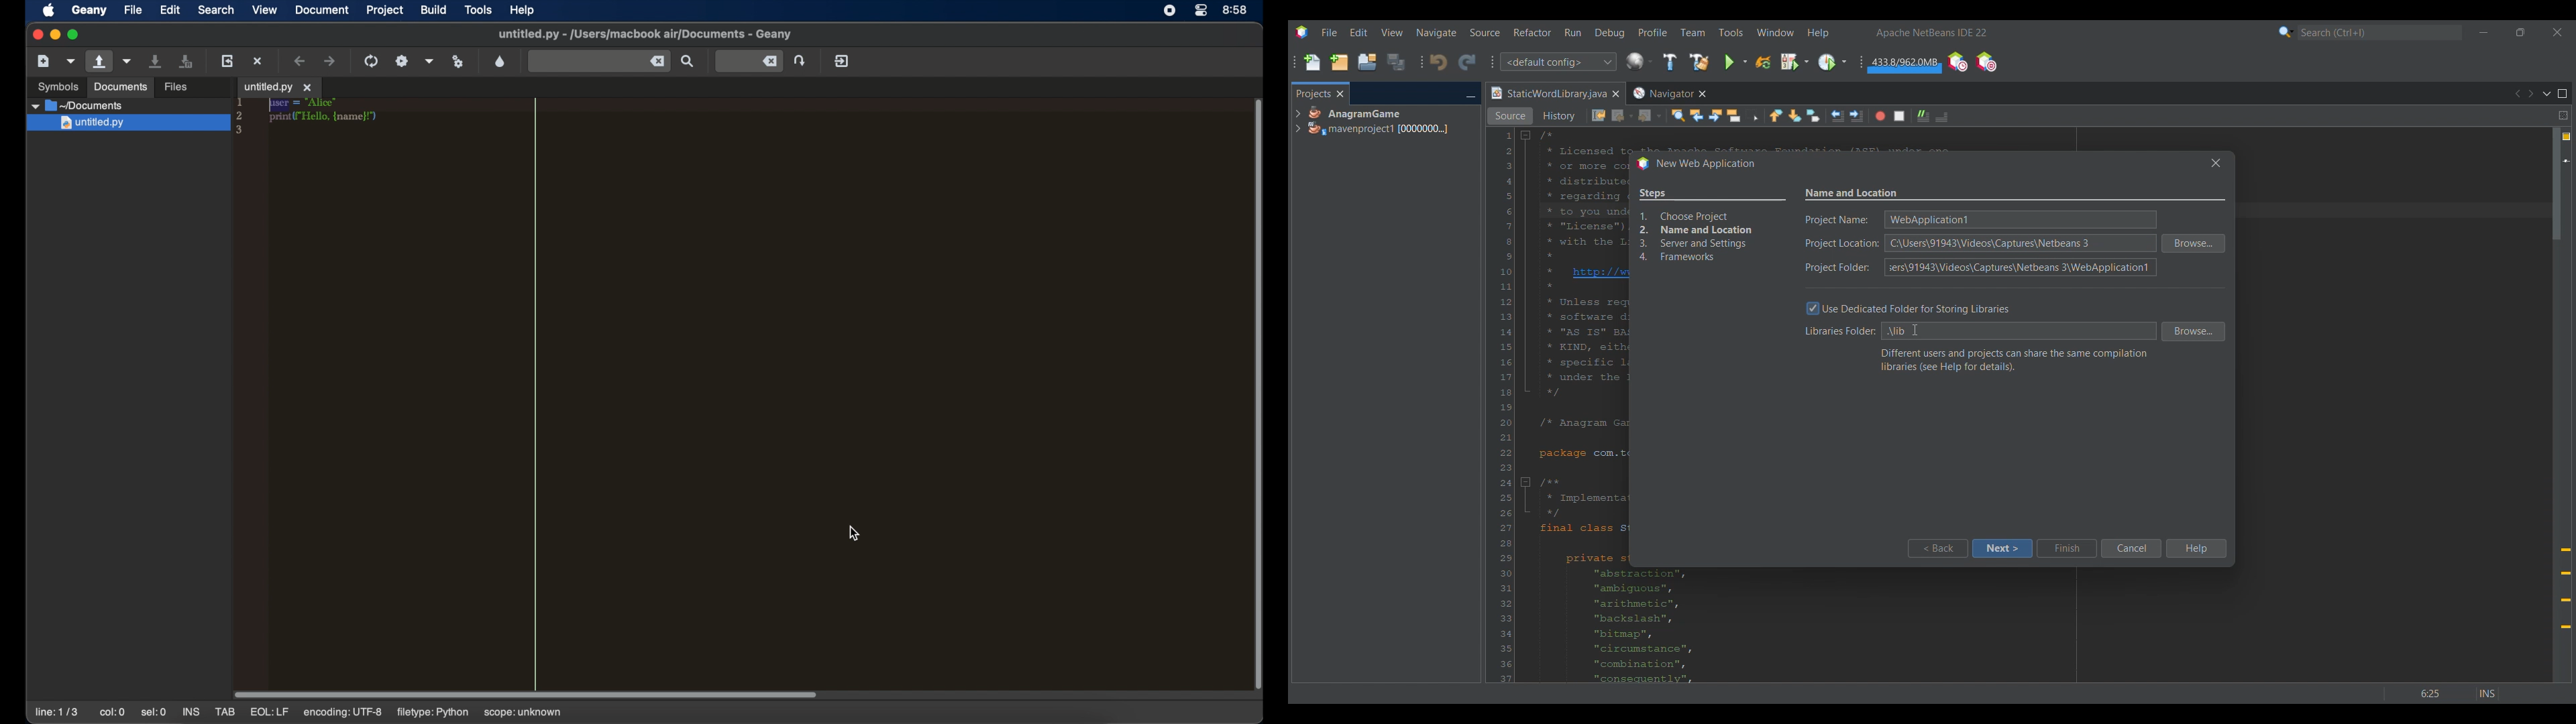 The height and width of the screenshot is (728, 2576). I want to click on Reload, so click(1763, 62).